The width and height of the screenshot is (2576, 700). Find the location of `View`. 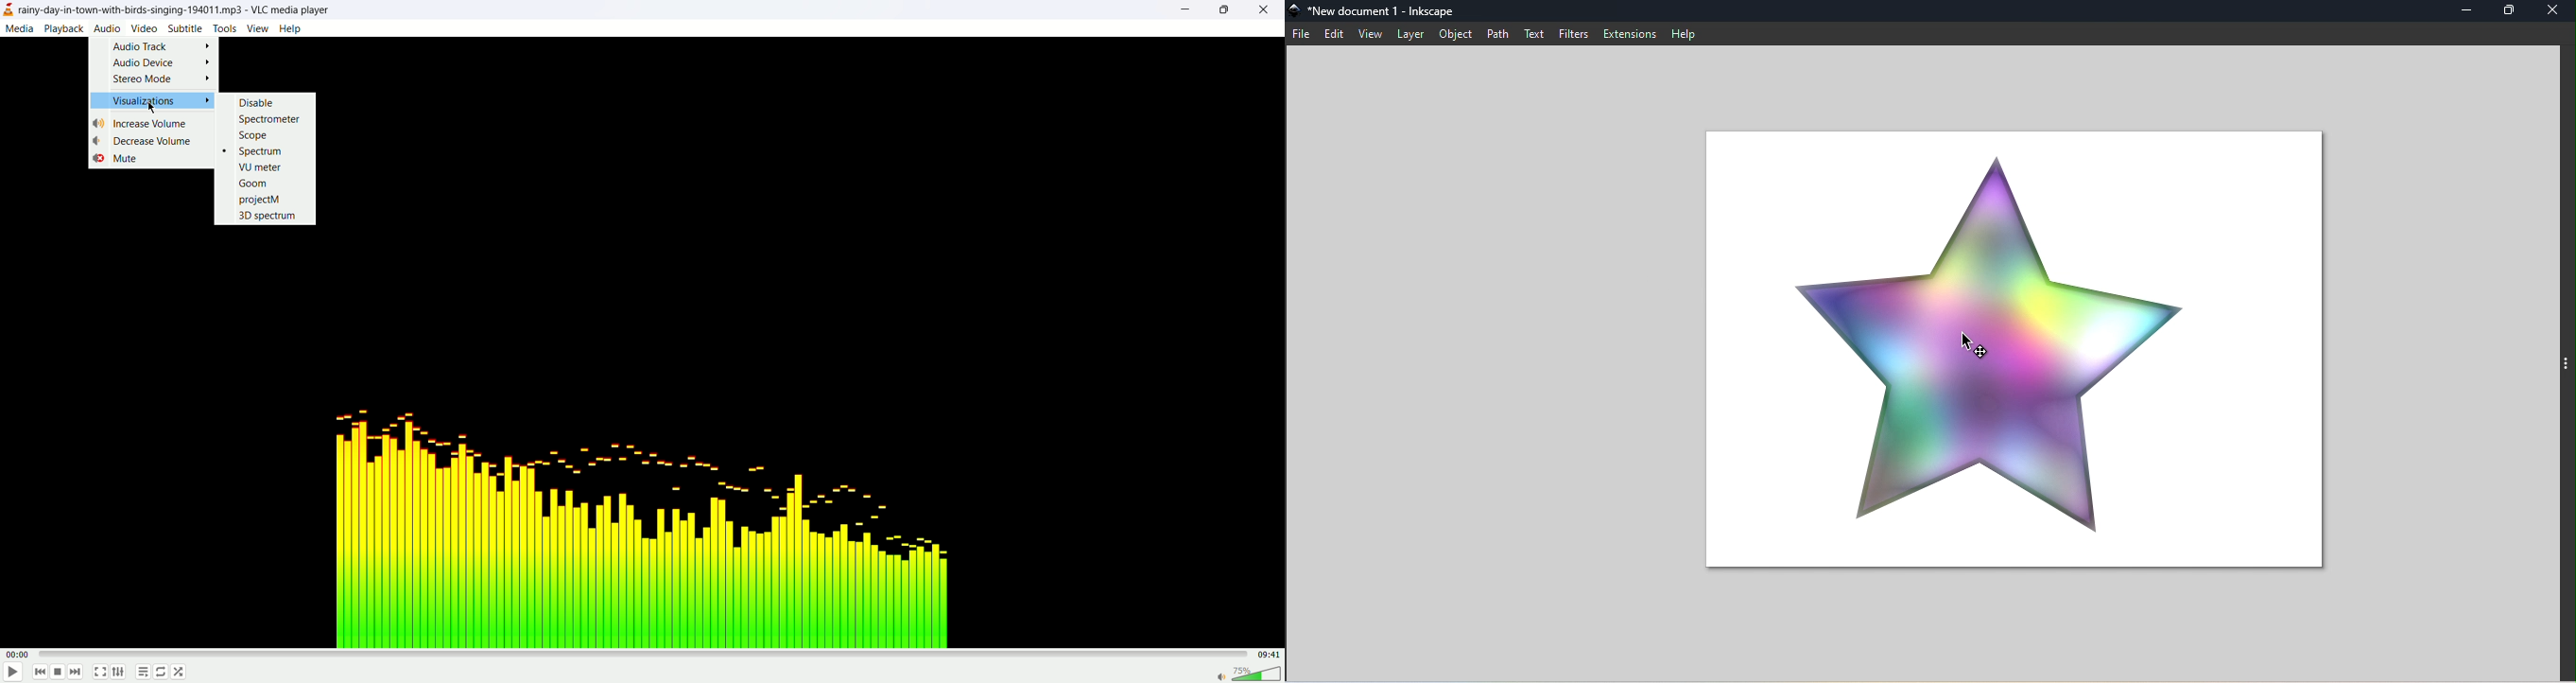

View is located at coordinates (1373, 35).